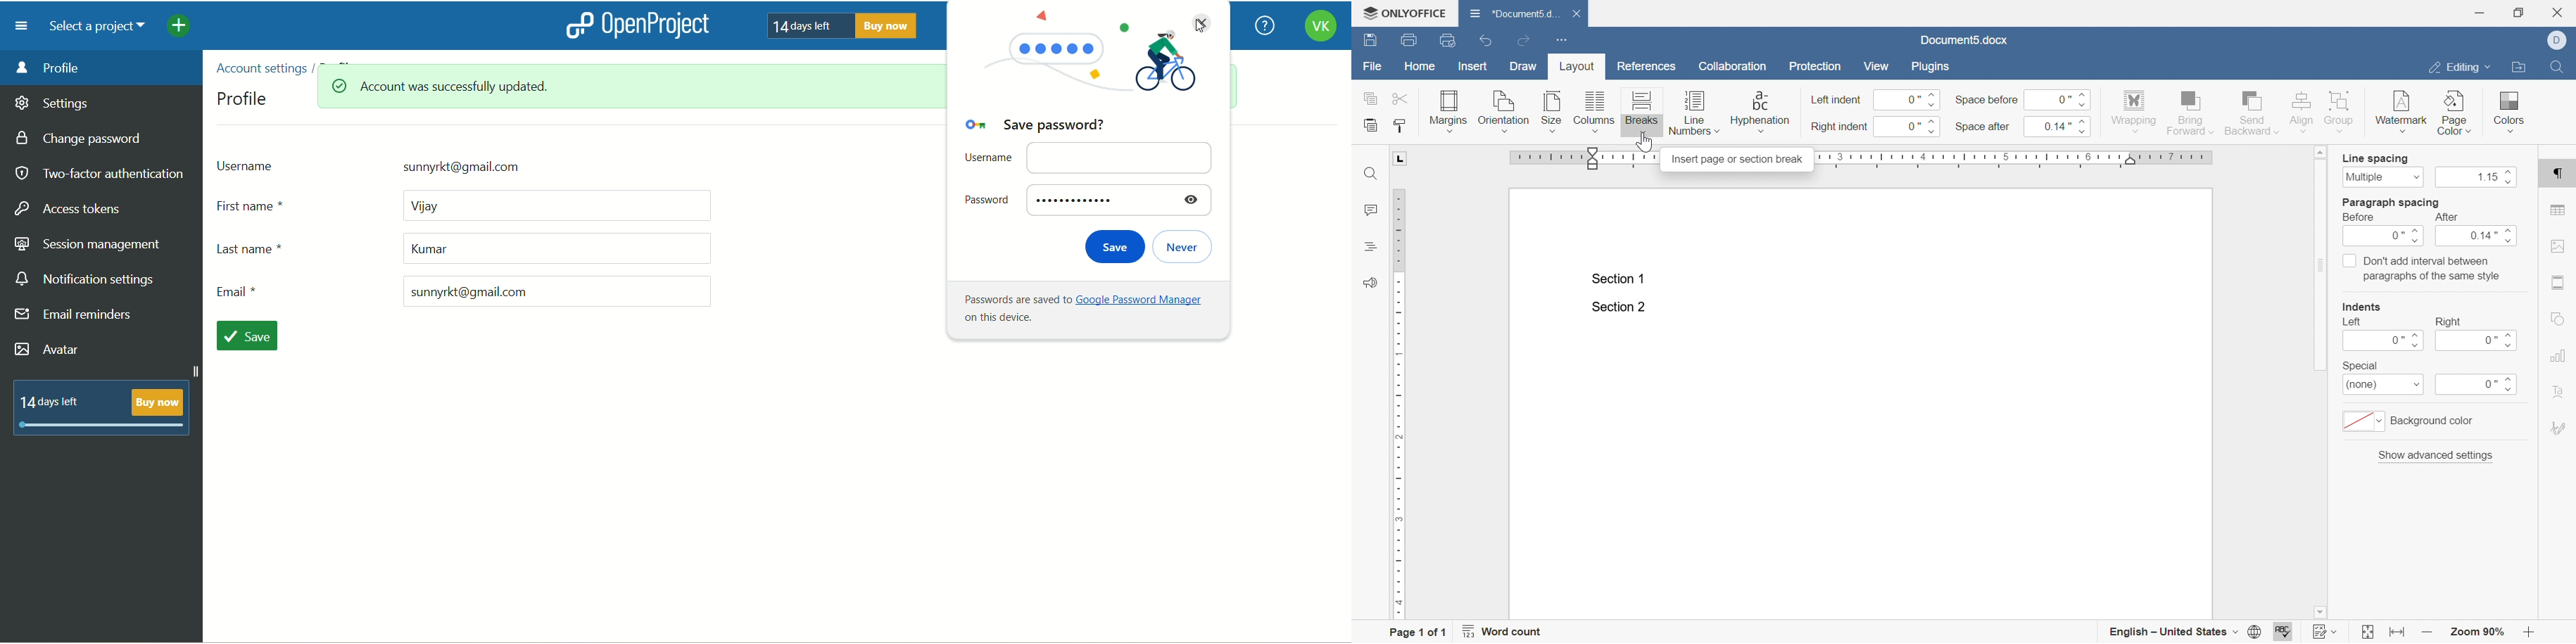 The height and width of the screenshot is (644, 2576). What do you see at coordinates (2476, 632) in the screenshot?
I see `zoom 90%` at bounding box center [2476, 632].